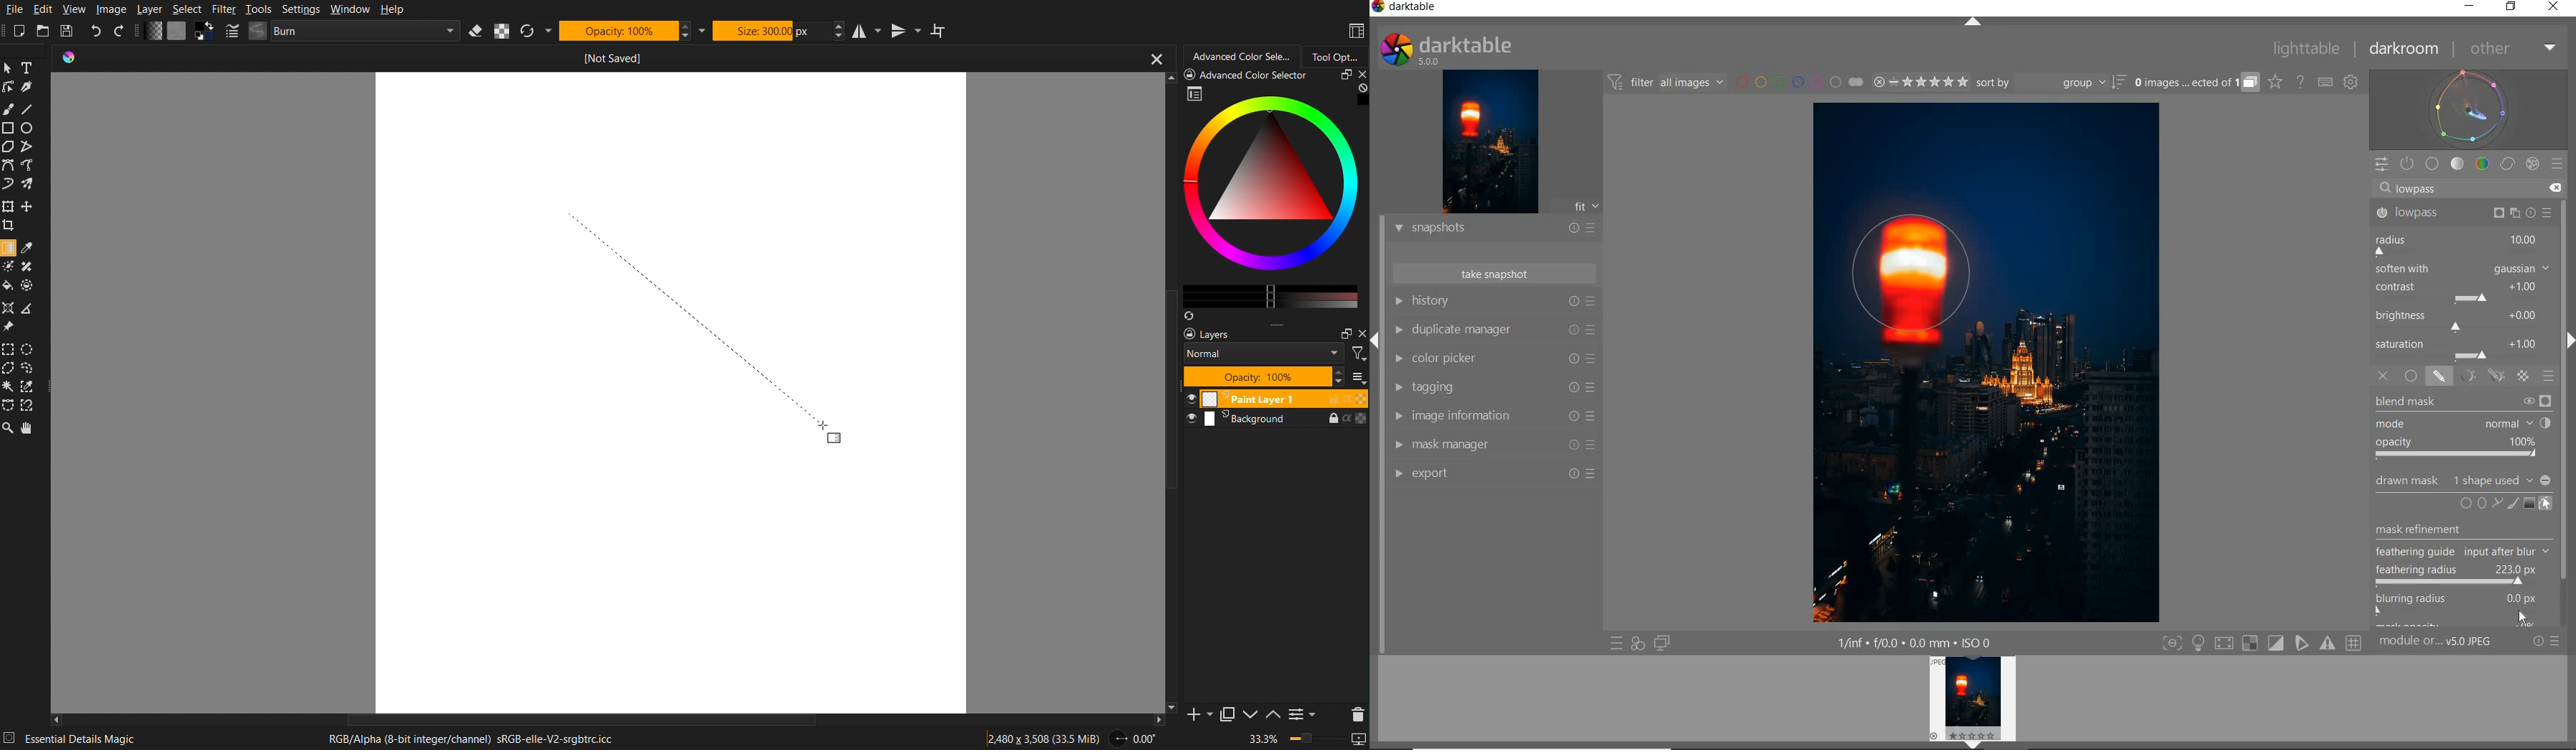  I want to click on Open, so click(44, 31).